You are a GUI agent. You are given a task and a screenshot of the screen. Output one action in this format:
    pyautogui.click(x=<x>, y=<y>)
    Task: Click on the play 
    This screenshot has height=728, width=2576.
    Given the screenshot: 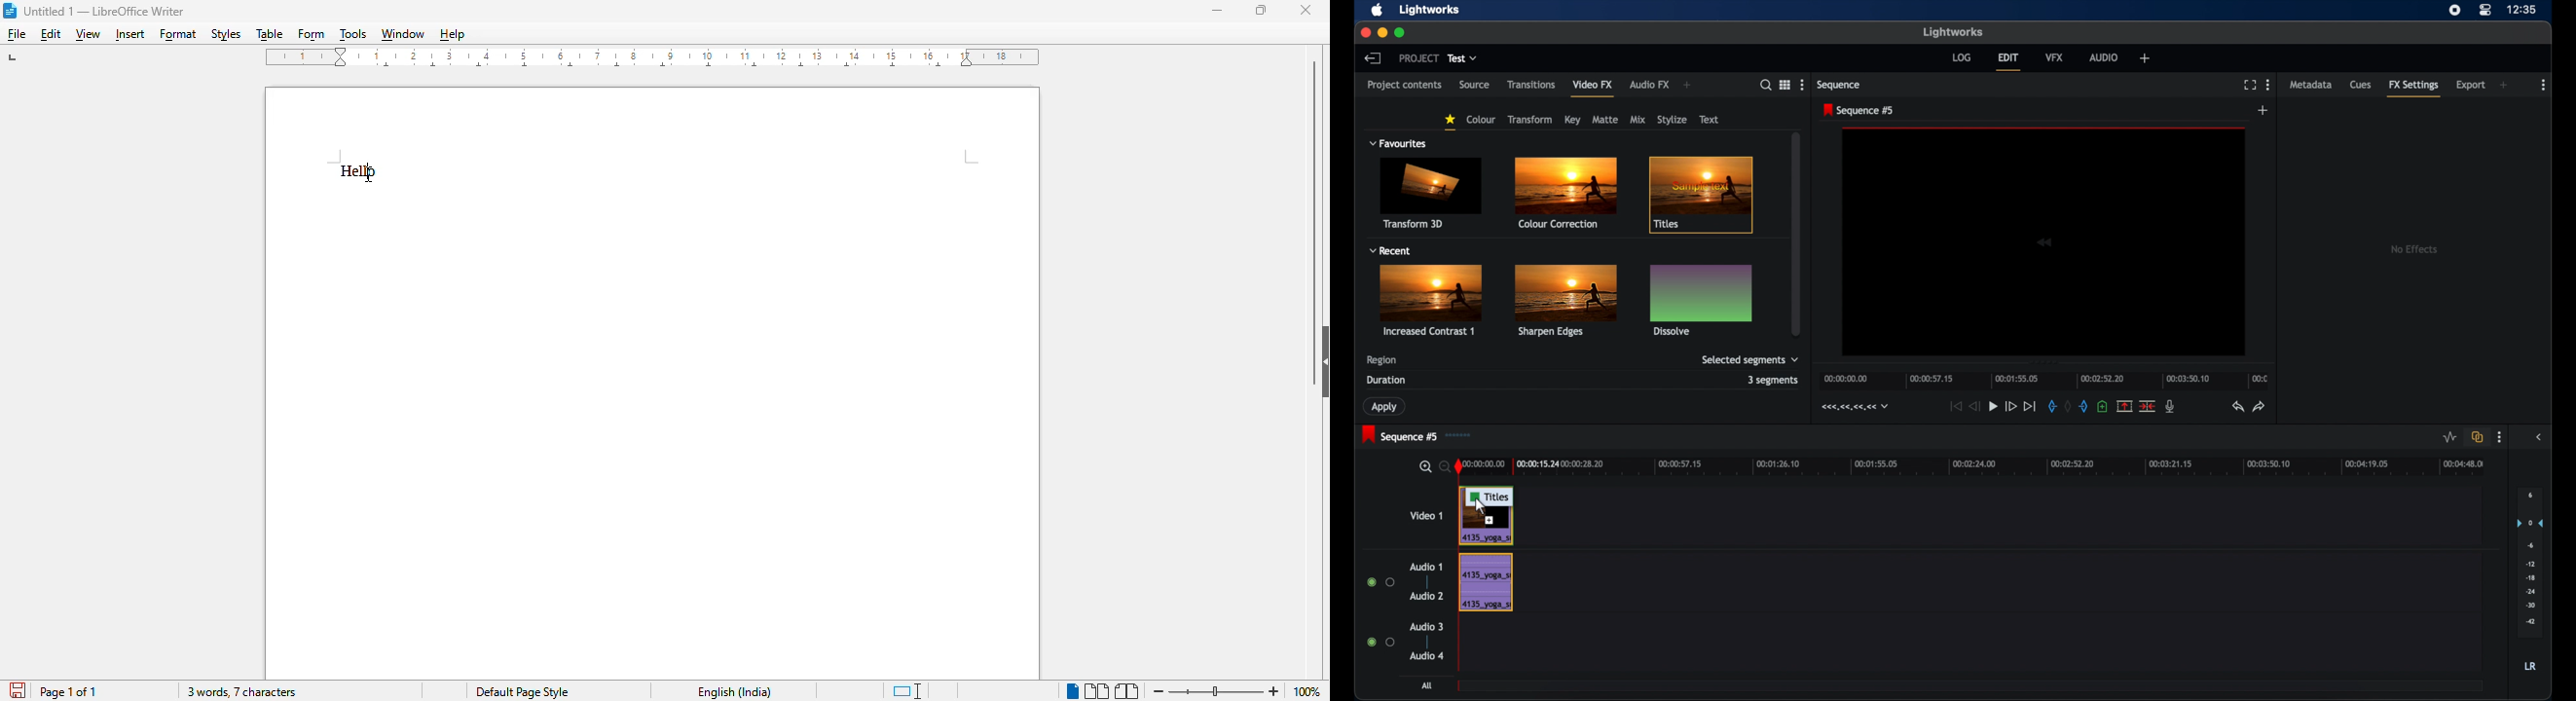 What is the action you would take?
    pyautogui.click(x=1993, y=406)
    